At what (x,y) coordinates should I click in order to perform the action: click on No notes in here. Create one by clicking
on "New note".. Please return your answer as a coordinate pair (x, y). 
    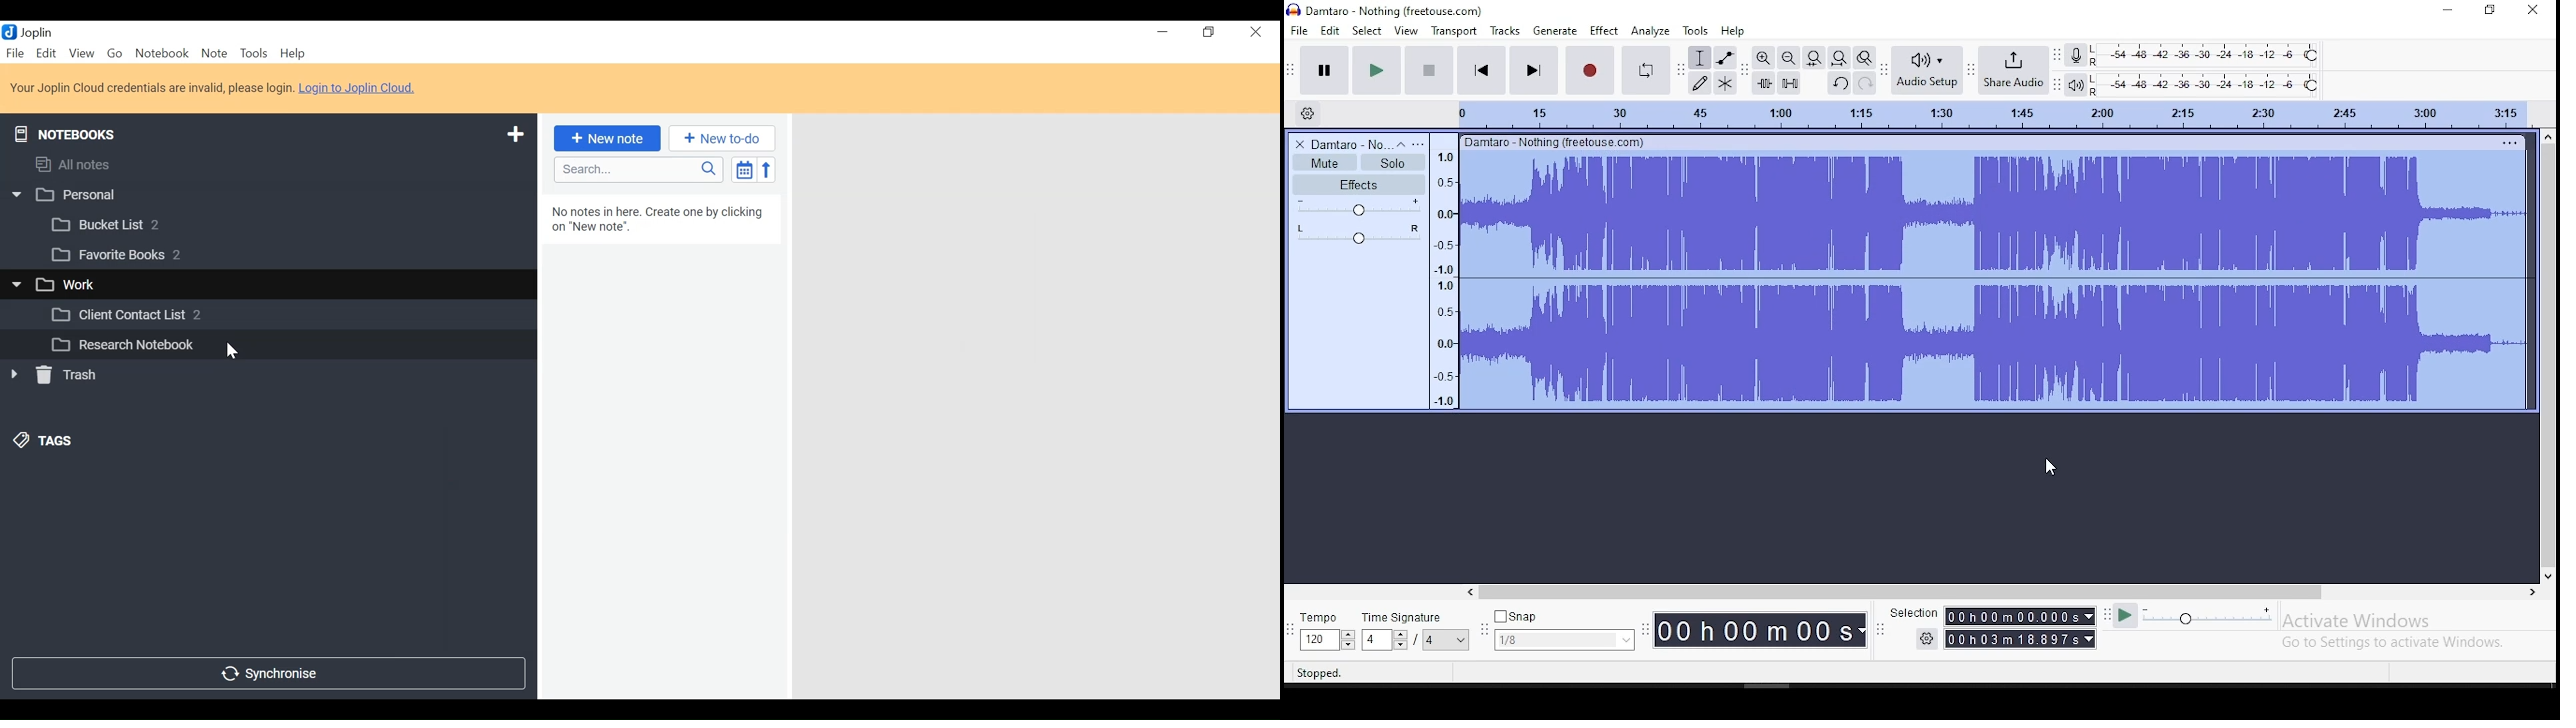
    Looking at the image, I should click on (665, 220).